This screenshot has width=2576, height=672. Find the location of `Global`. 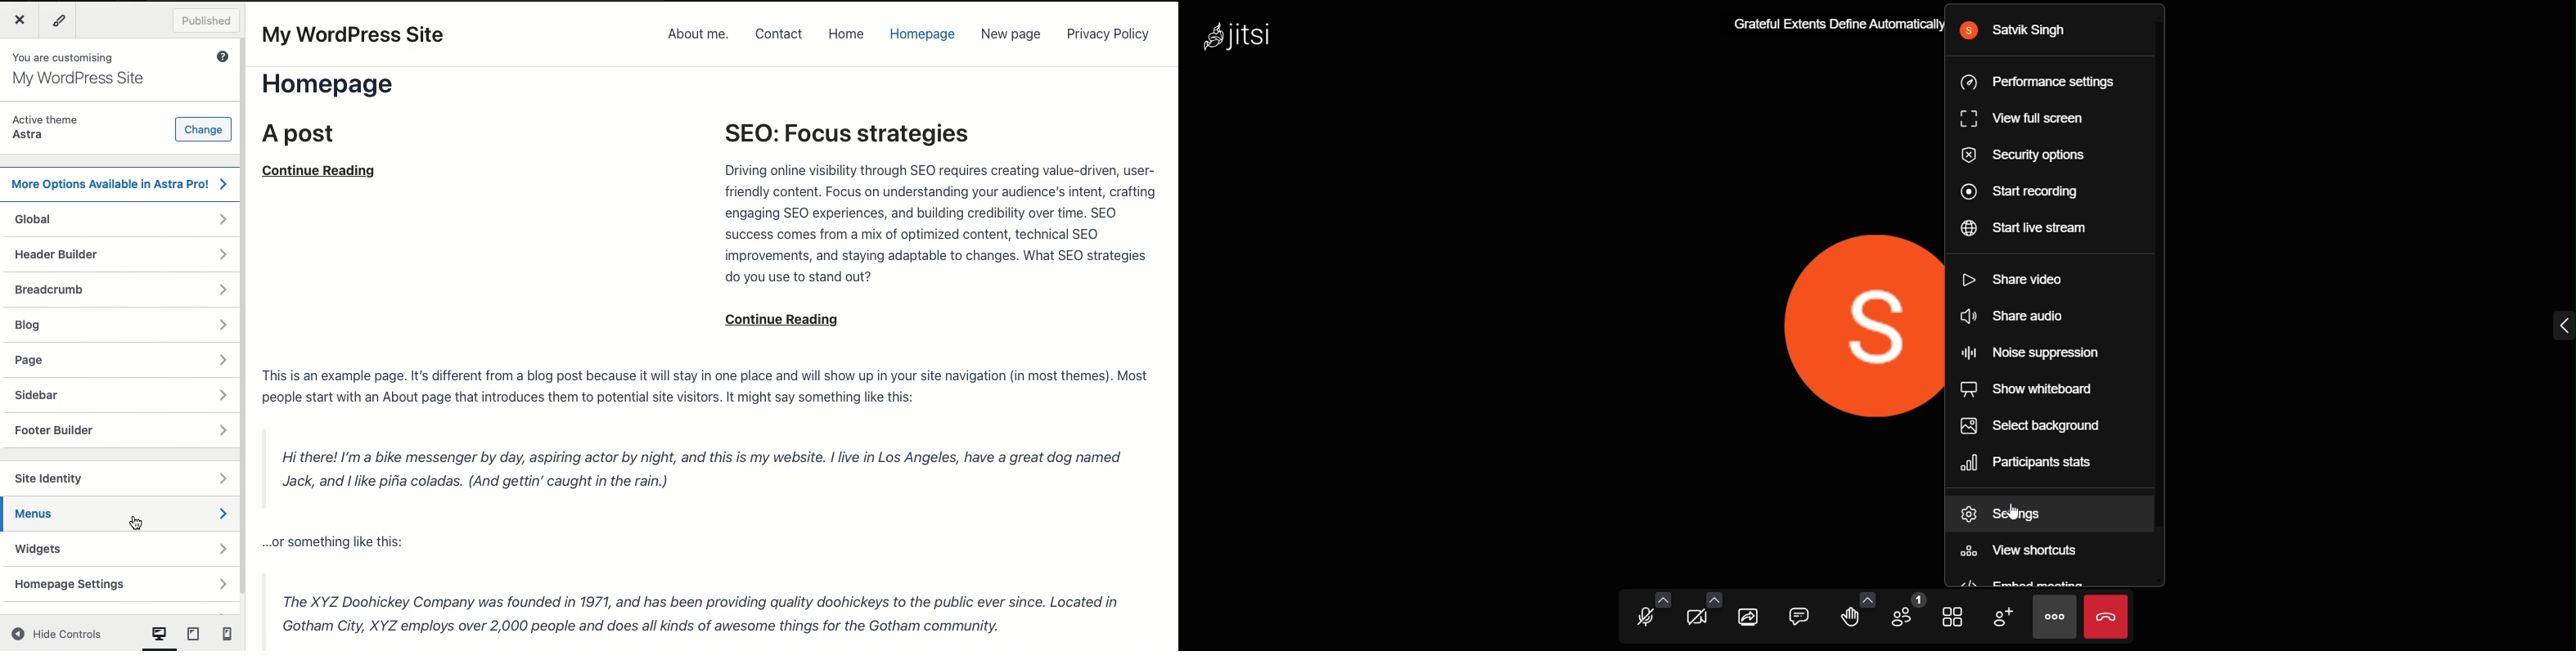

Global is located at coordinates (121, 220).